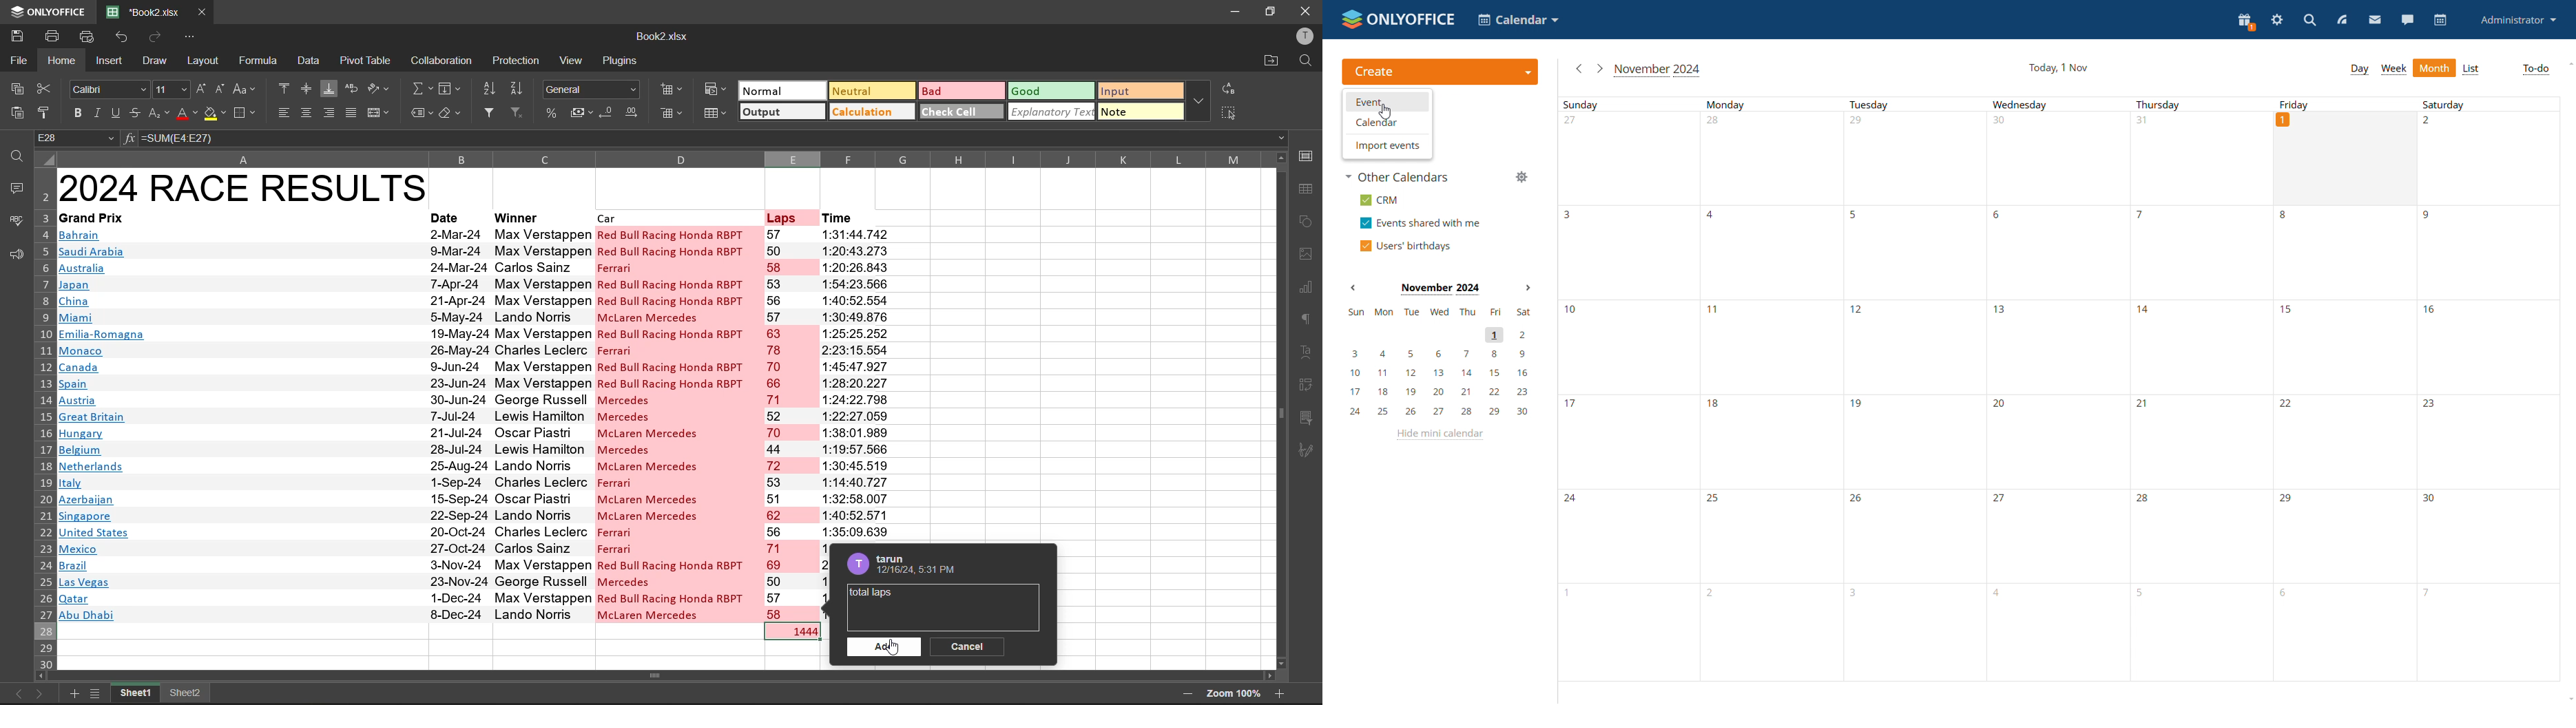 This screenshot has height=728, width=2576. I want to click on car, so click(612, 217).